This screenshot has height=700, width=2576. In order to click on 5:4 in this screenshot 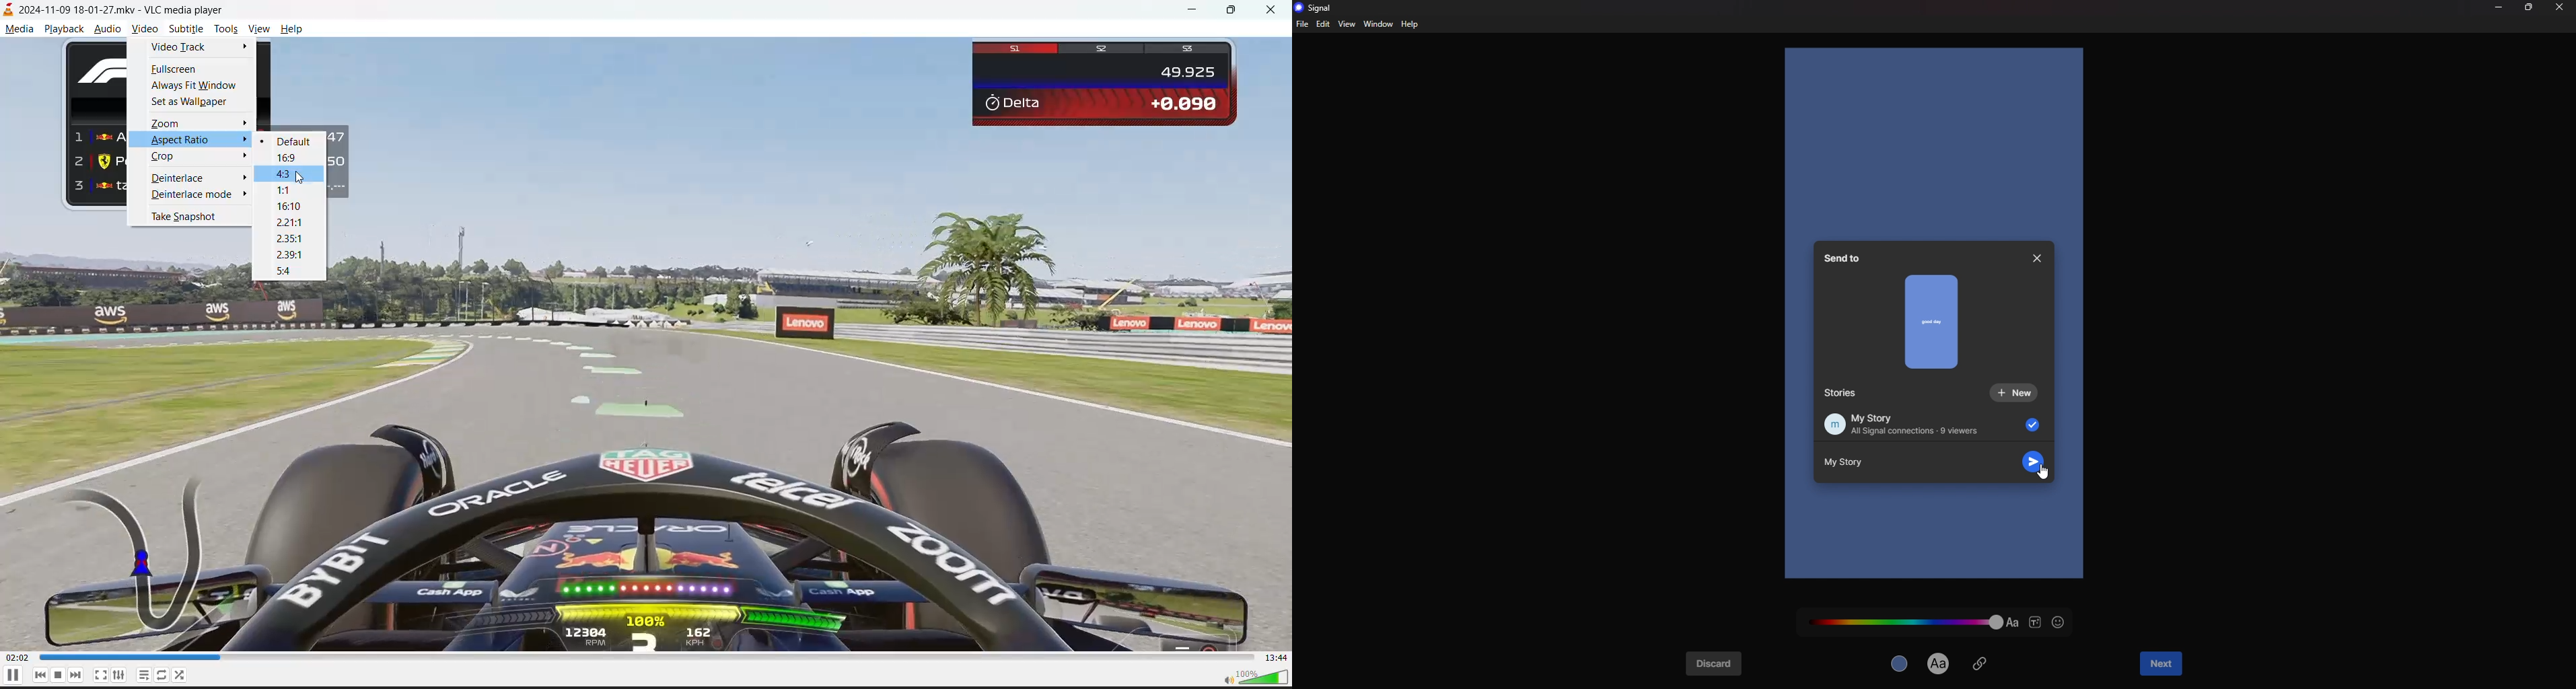, I will do `click(285, 270)`.